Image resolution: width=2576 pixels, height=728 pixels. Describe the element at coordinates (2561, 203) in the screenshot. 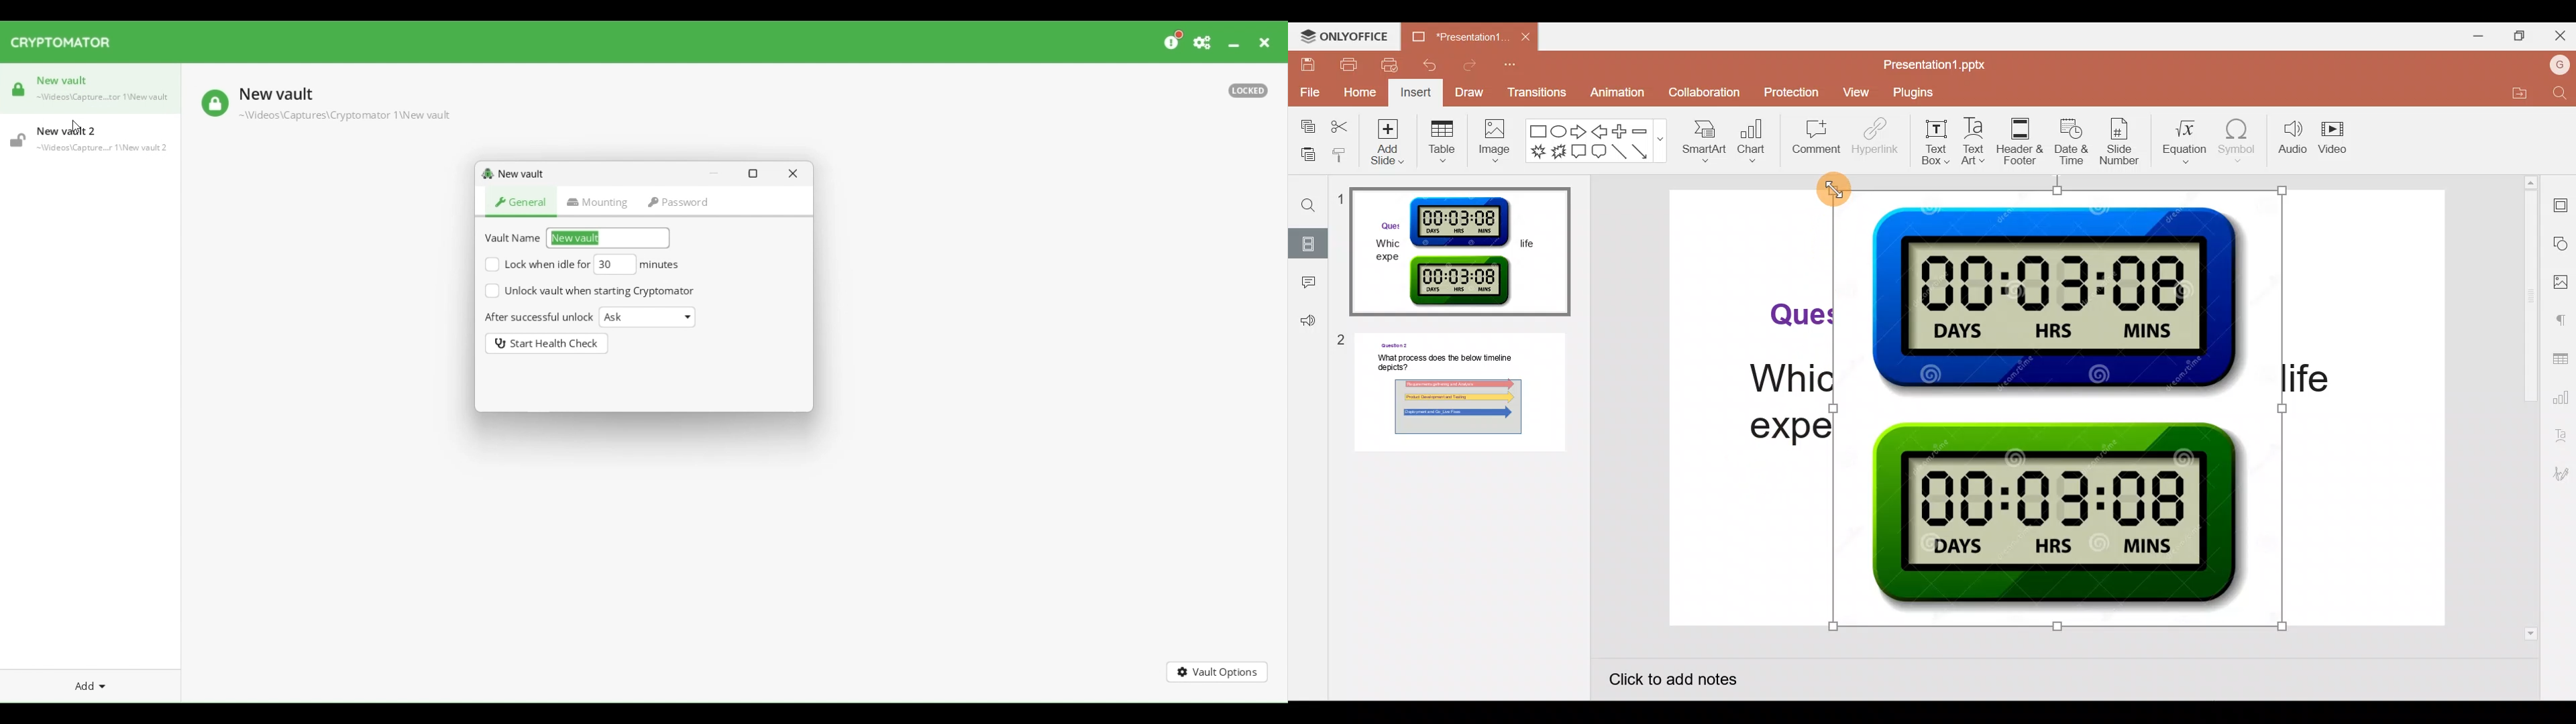

I see `Slide settings` at that location.